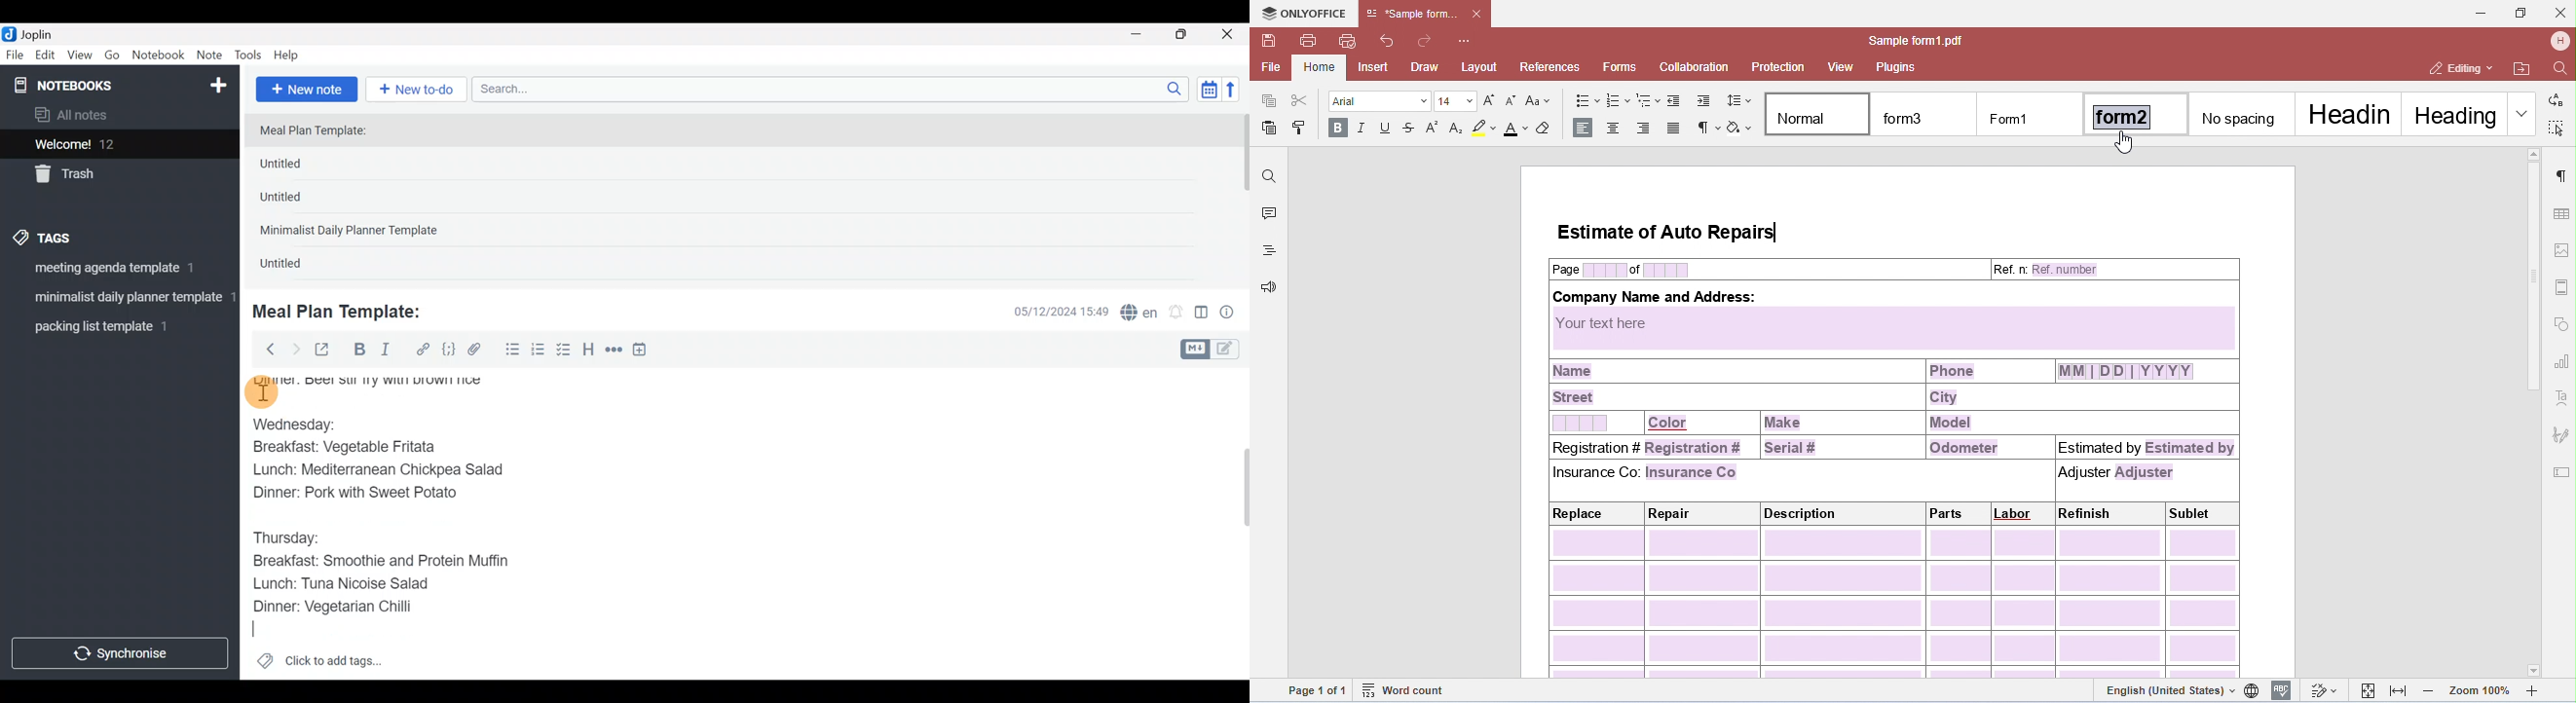  Describe the element at coordinates (510, 350) in the screenshot. I see `Bulleted list` at that location.